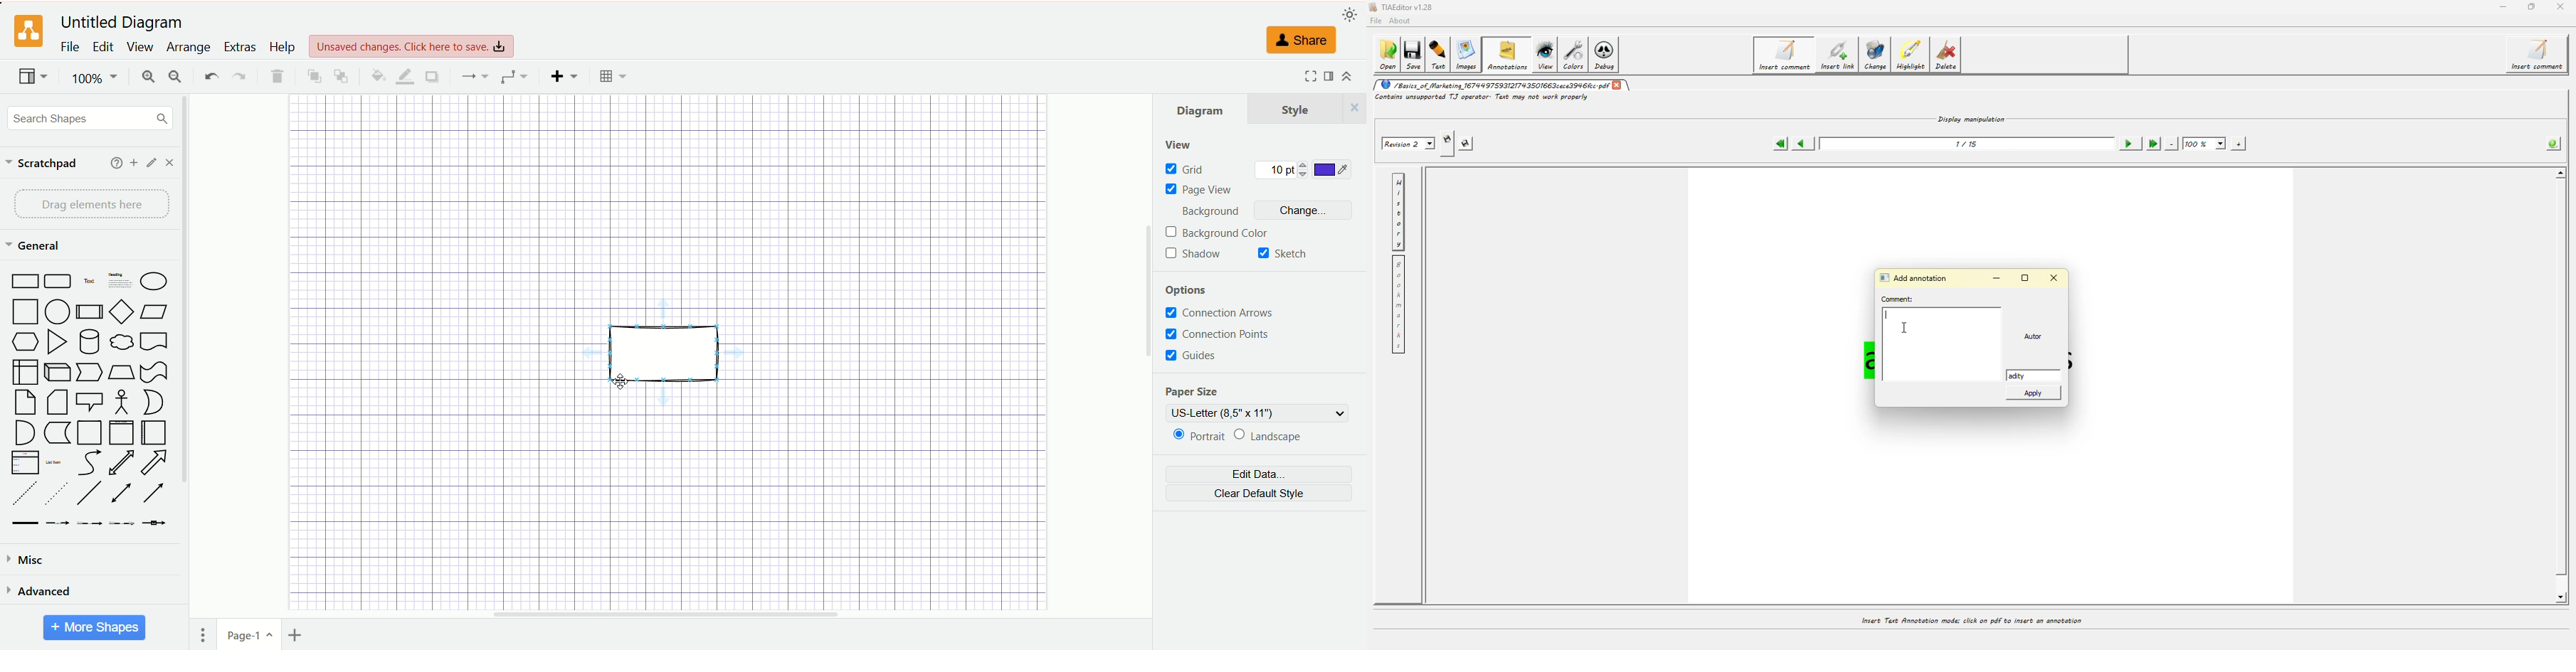  I want to click on share, so click(1304, 41).